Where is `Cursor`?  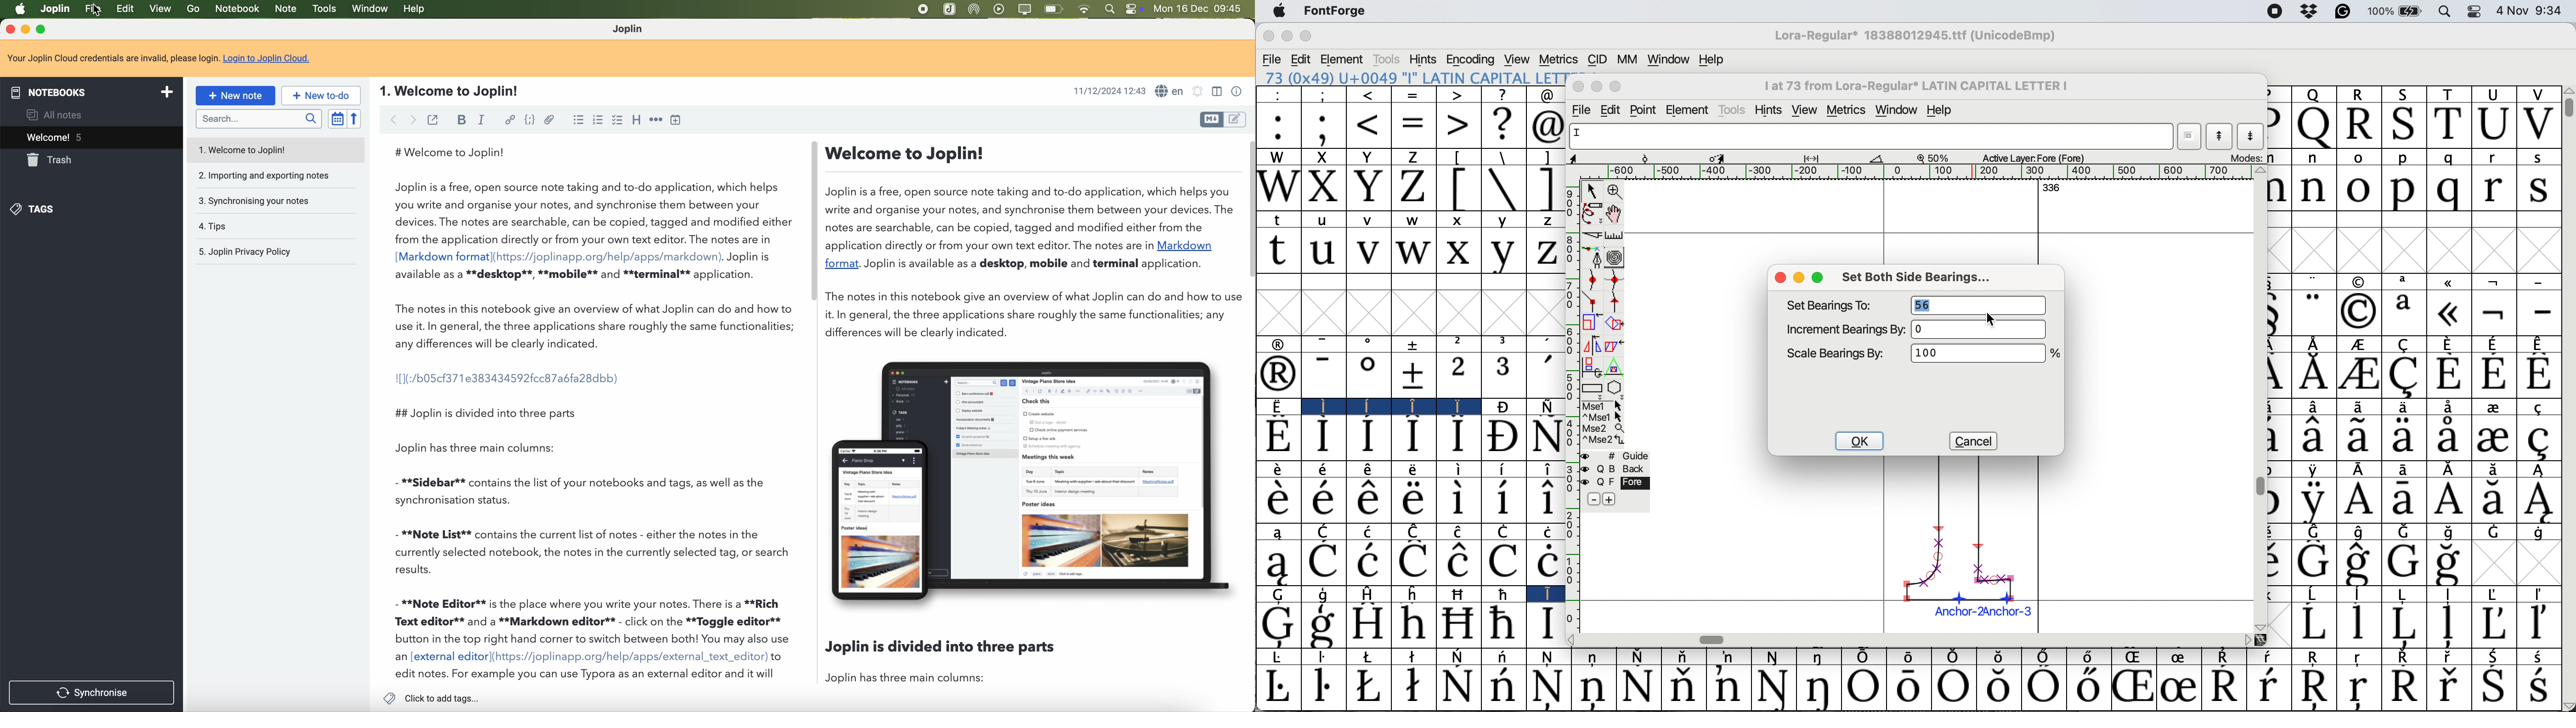
Cursor is located at coordinates (94, 11).